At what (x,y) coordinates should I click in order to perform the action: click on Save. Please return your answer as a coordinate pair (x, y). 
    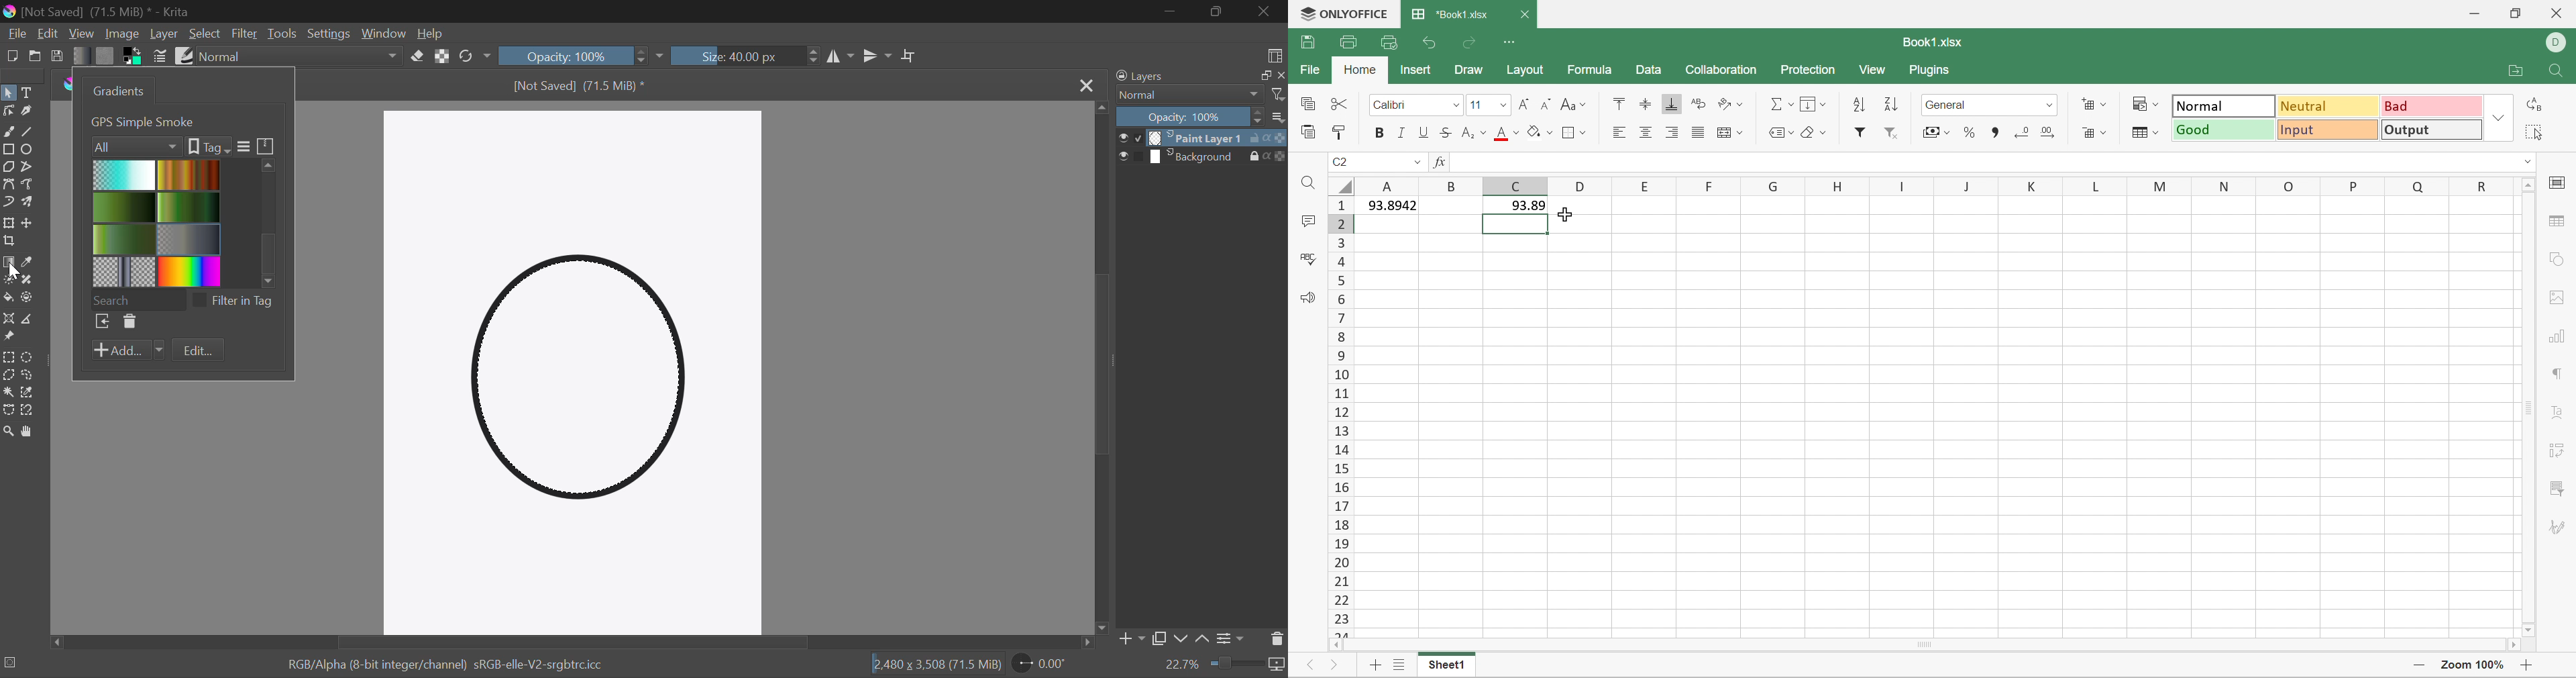
    Looking at the image, I should click on (58, 56).